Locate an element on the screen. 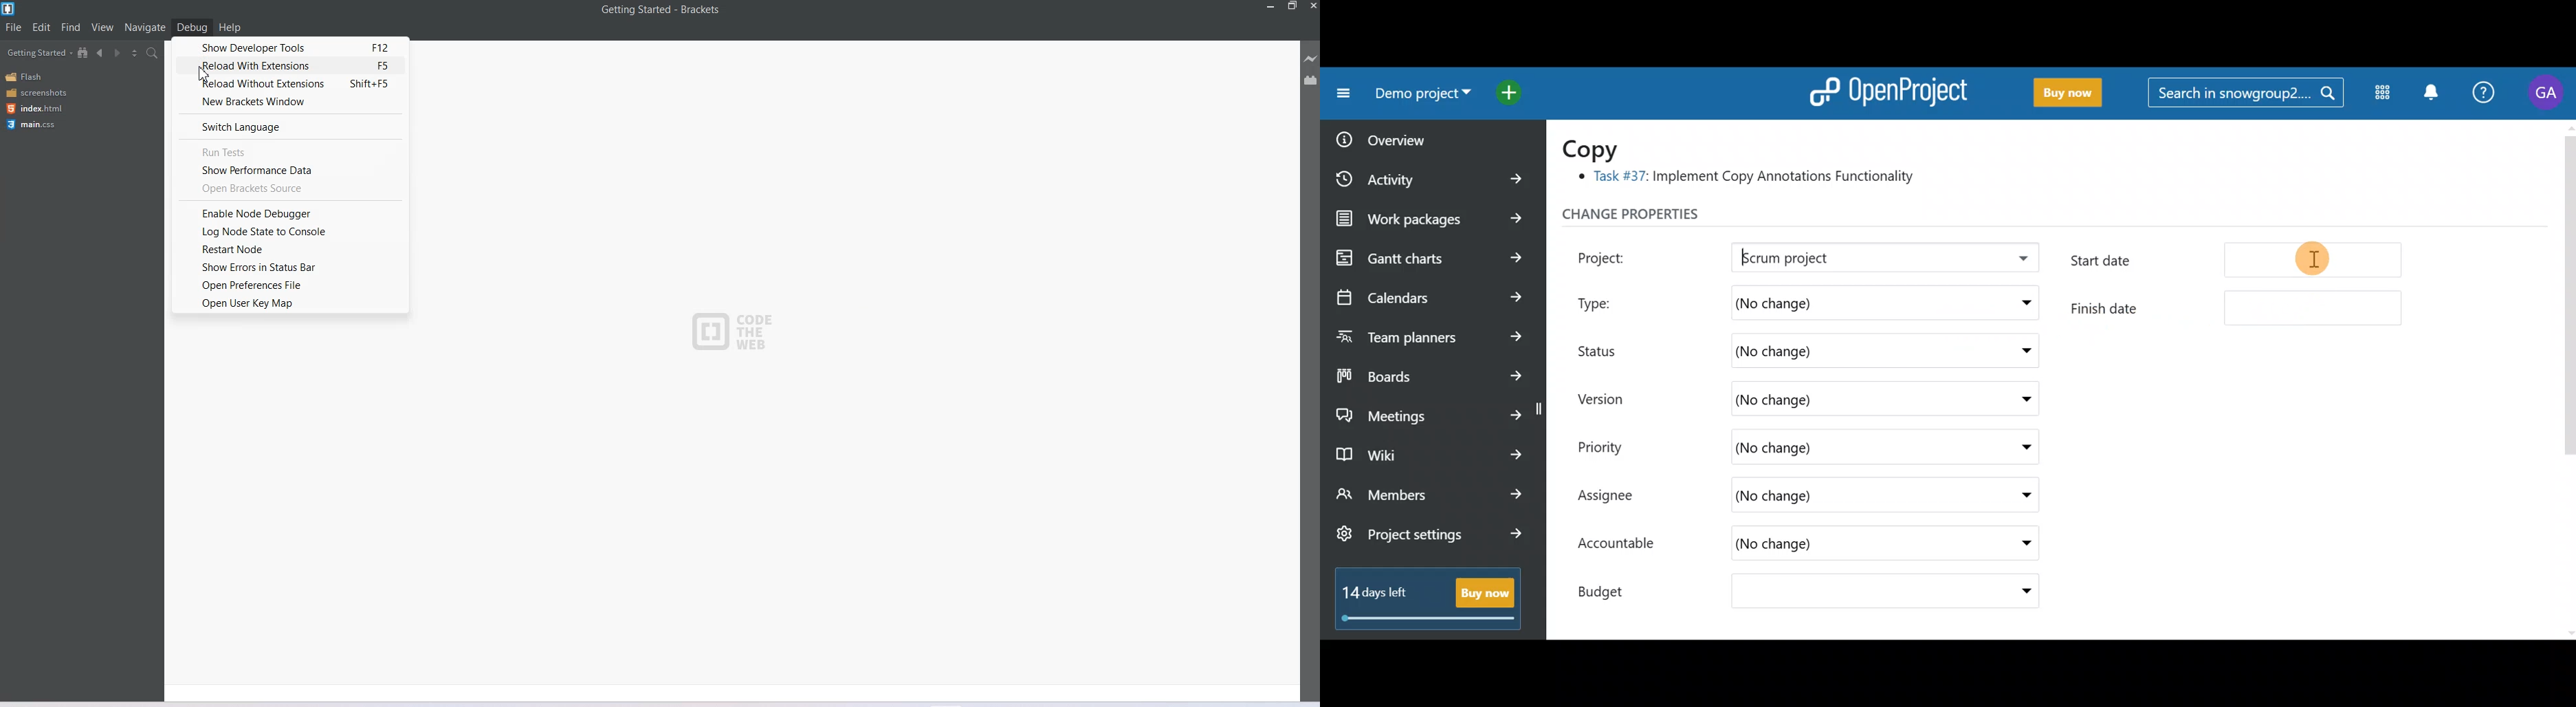  Show performance data is located at coordinates (289, 169).